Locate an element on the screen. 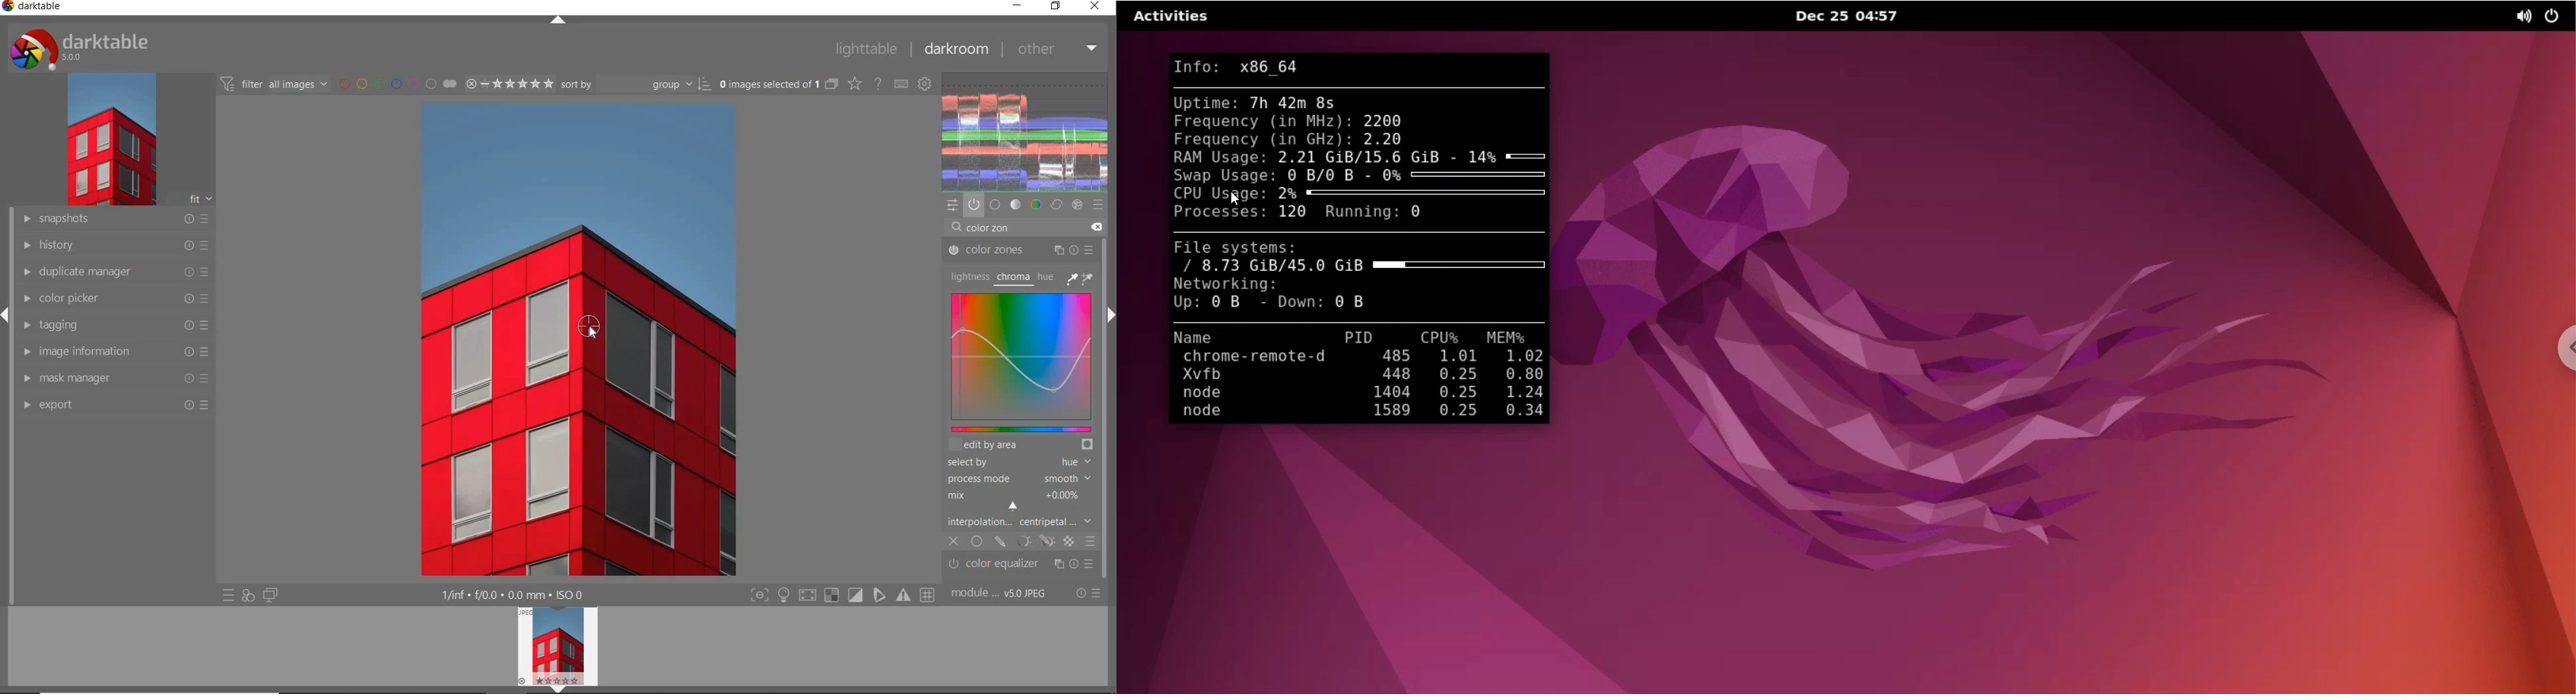  expand/collapse is located at coordinates (1110, 321).